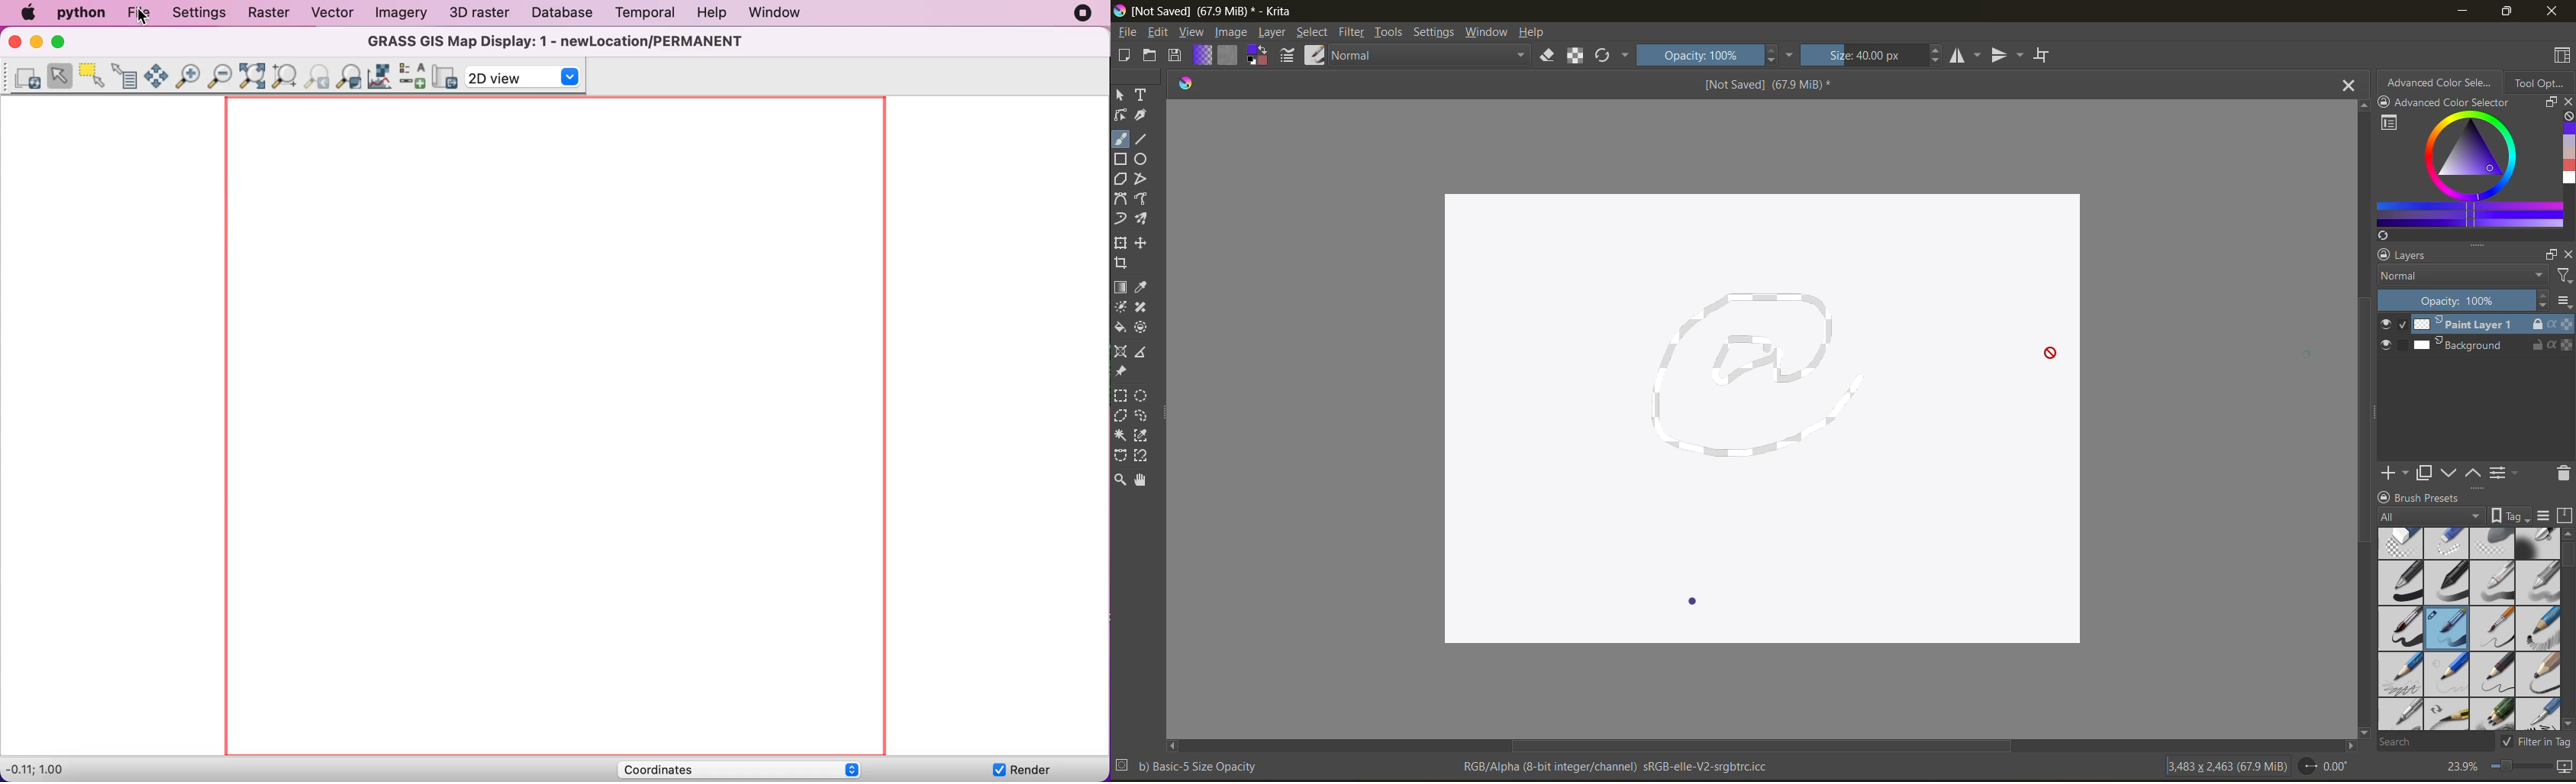 The height and width of the screenshot is (784, 2576). Describe the element at coordinates (1191, 32) in the screenshot. I see `view` at that location.